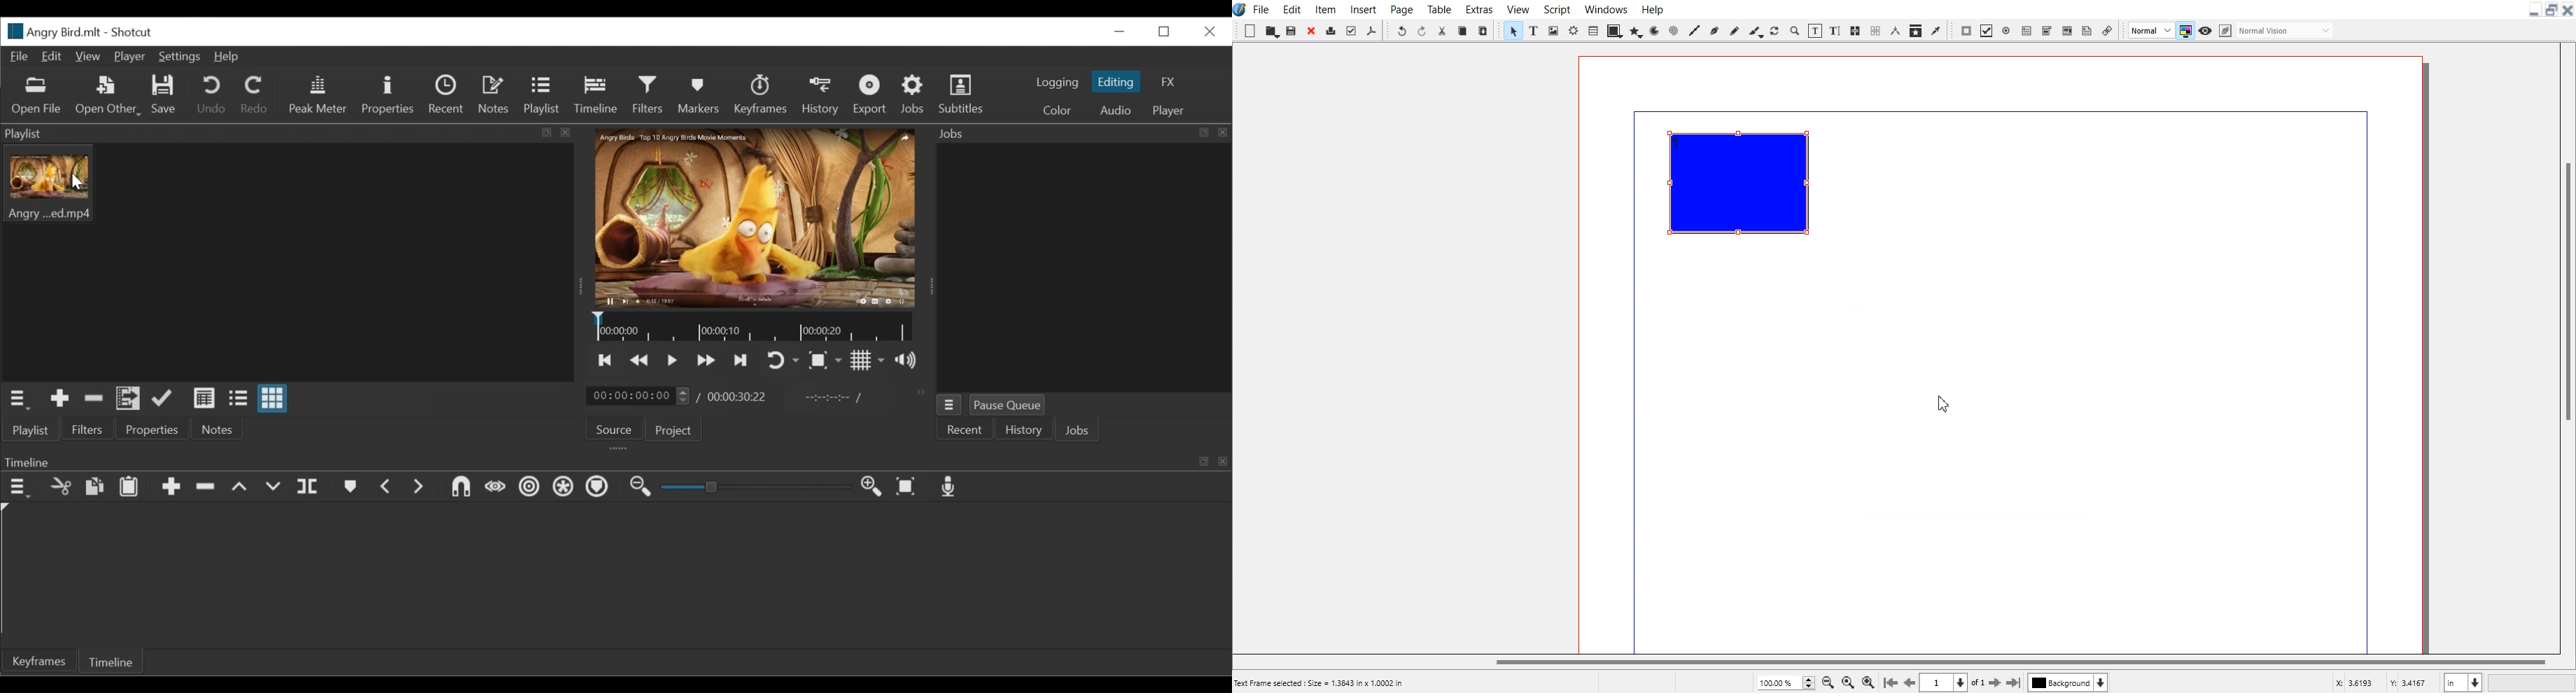 The width and height of the screenshot is (2576, 700). I want to click on Windows, so click(1605, 8).